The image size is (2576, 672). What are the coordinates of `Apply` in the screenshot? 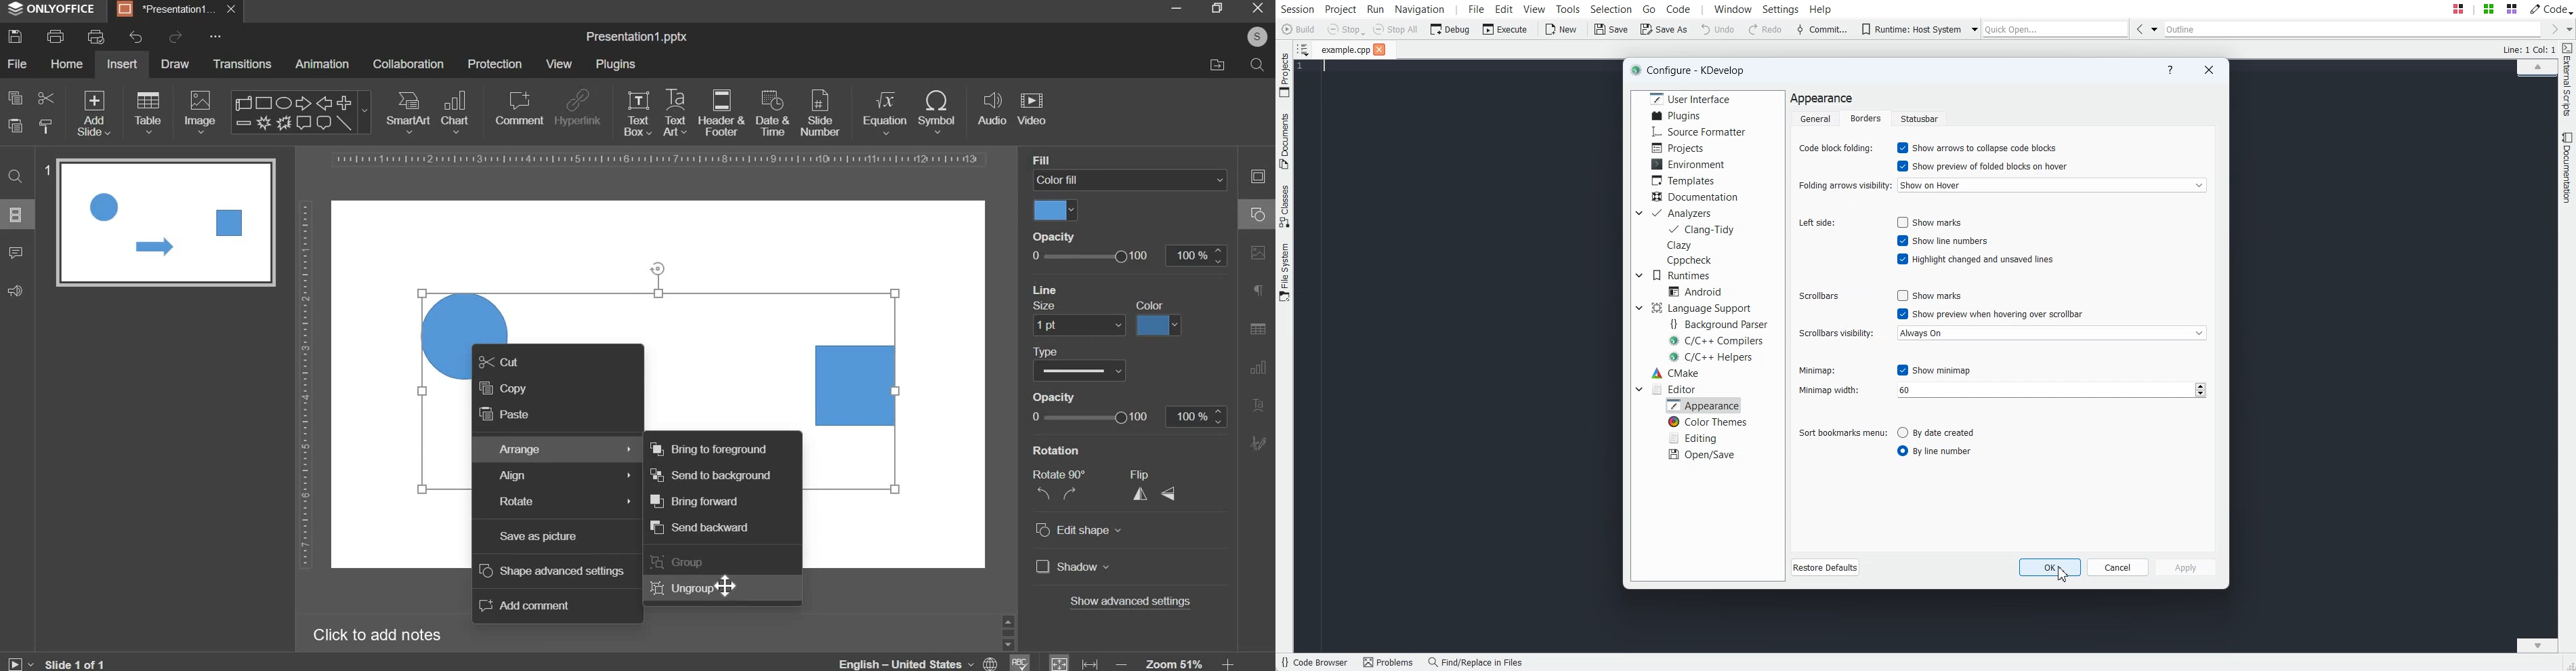 It's located at (2187, 567).